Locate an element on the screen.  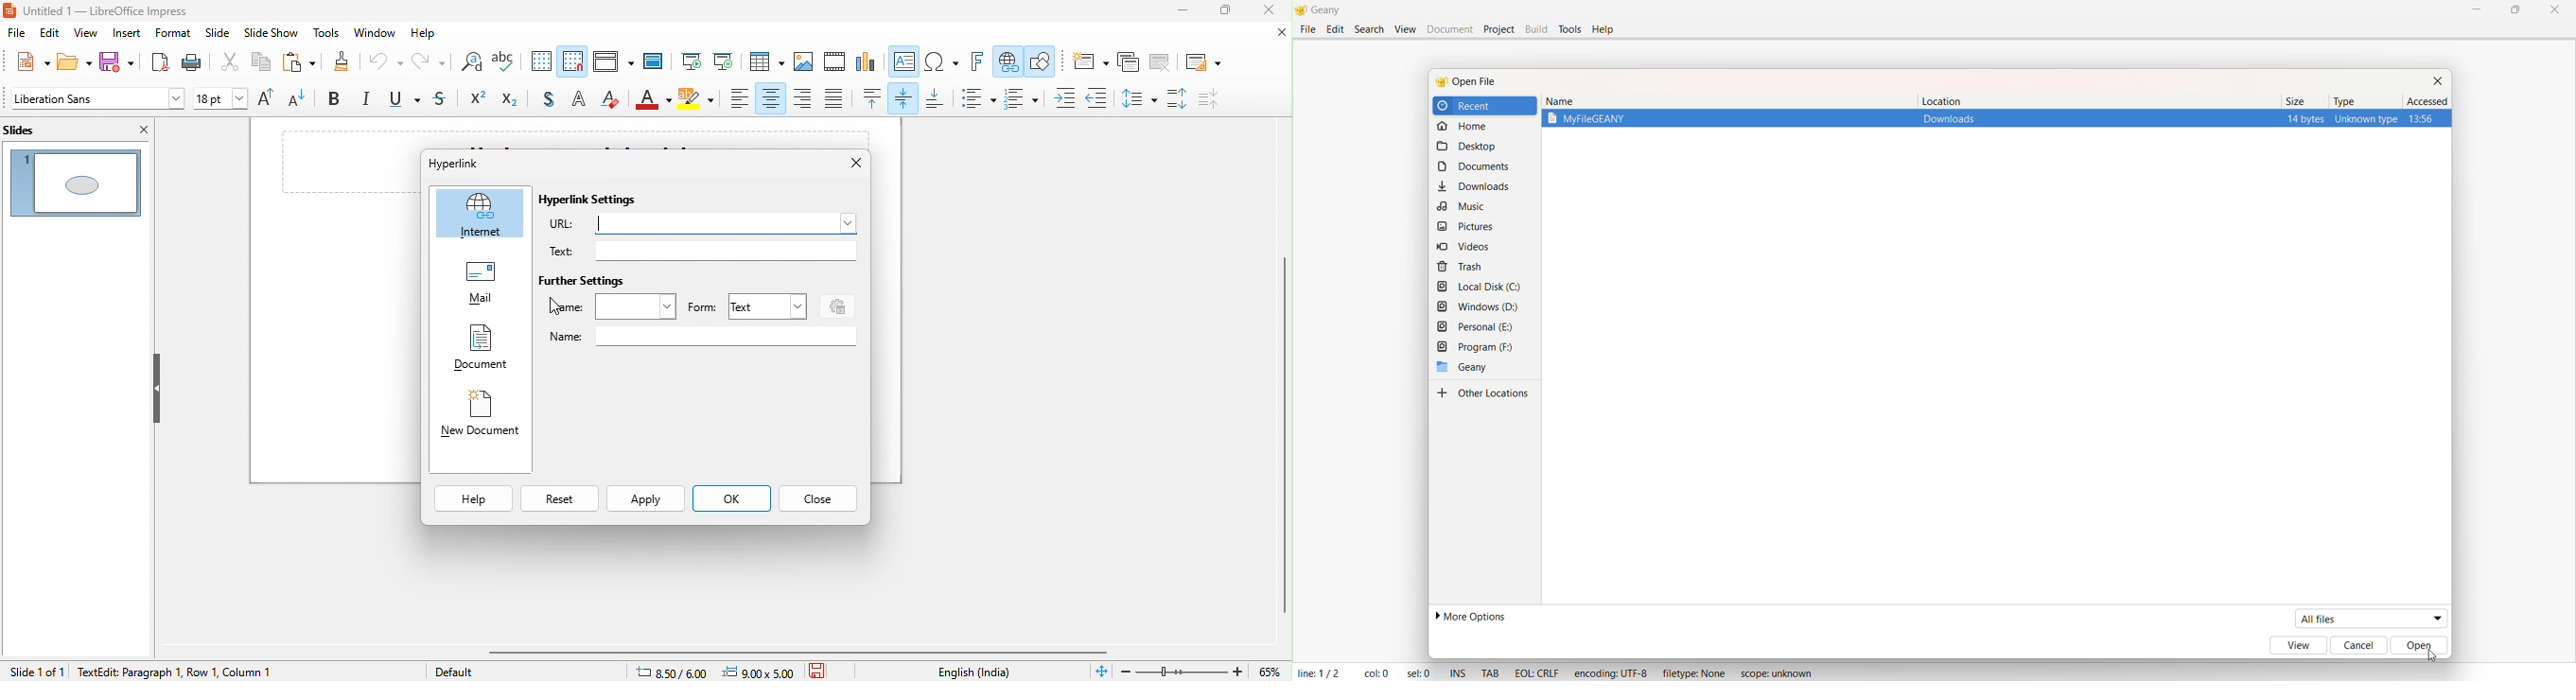
events is located at coordinates (834, 305).